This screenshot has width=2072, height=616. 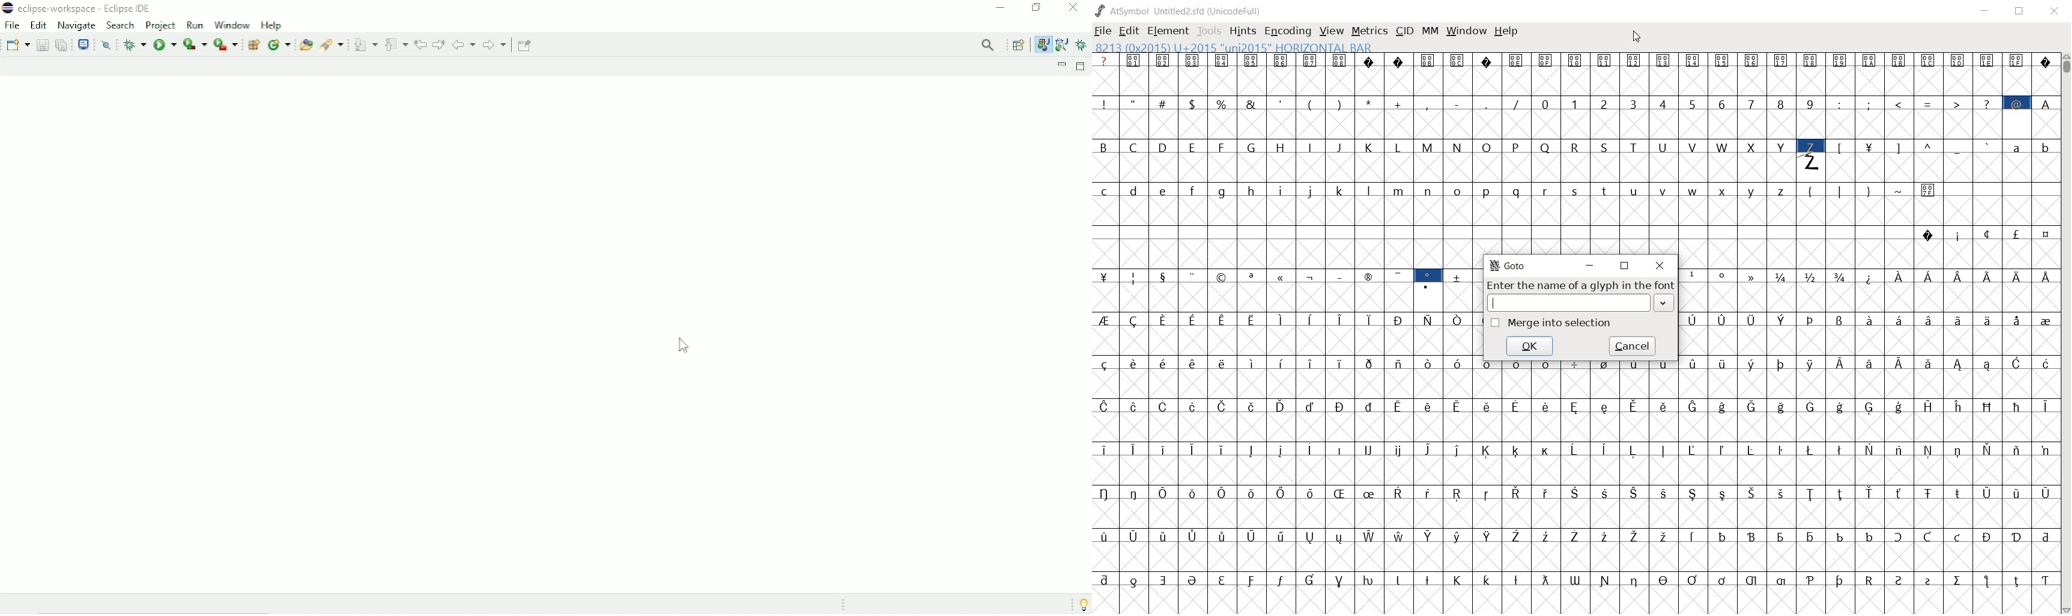 I want to click on ENCODING, so click(x=1288, y=31).